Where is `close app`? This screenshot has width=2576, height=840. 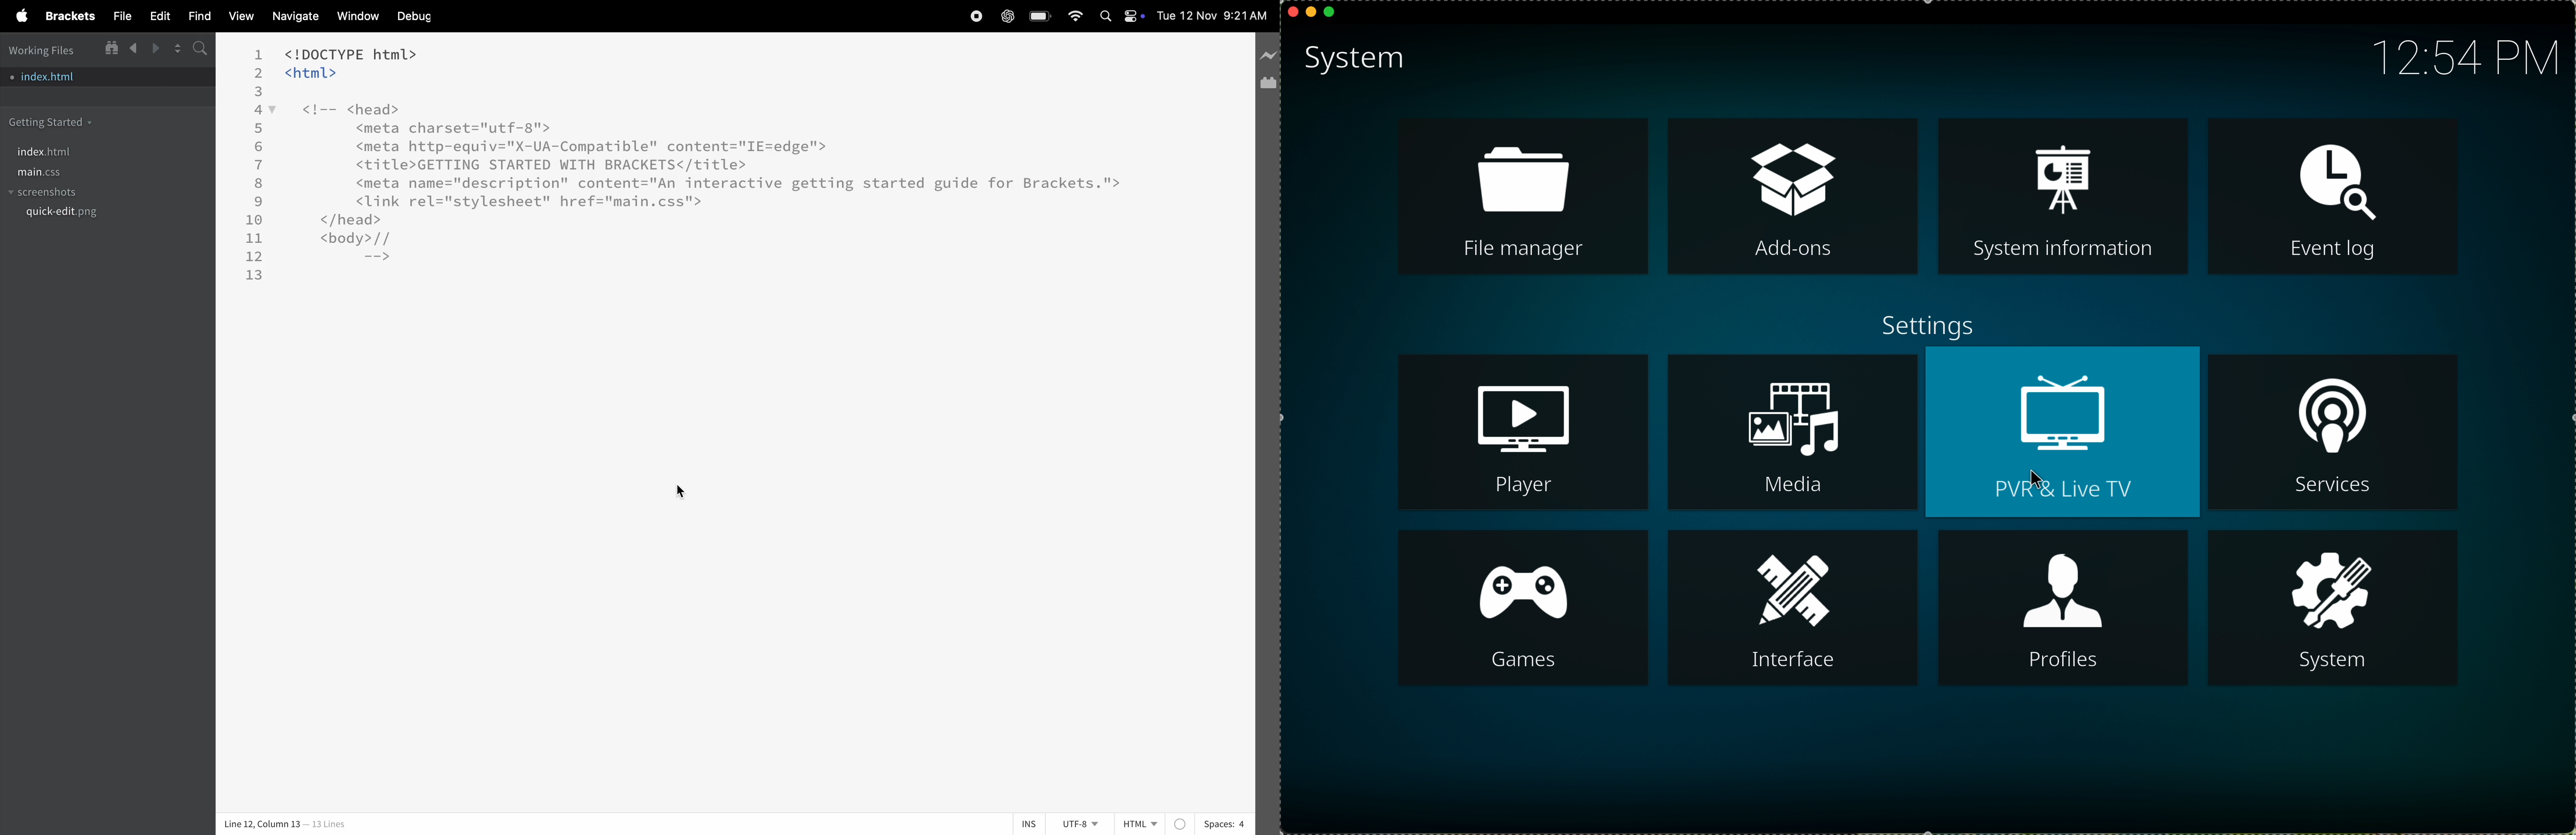 close app is located at coordinates (1291, 9).